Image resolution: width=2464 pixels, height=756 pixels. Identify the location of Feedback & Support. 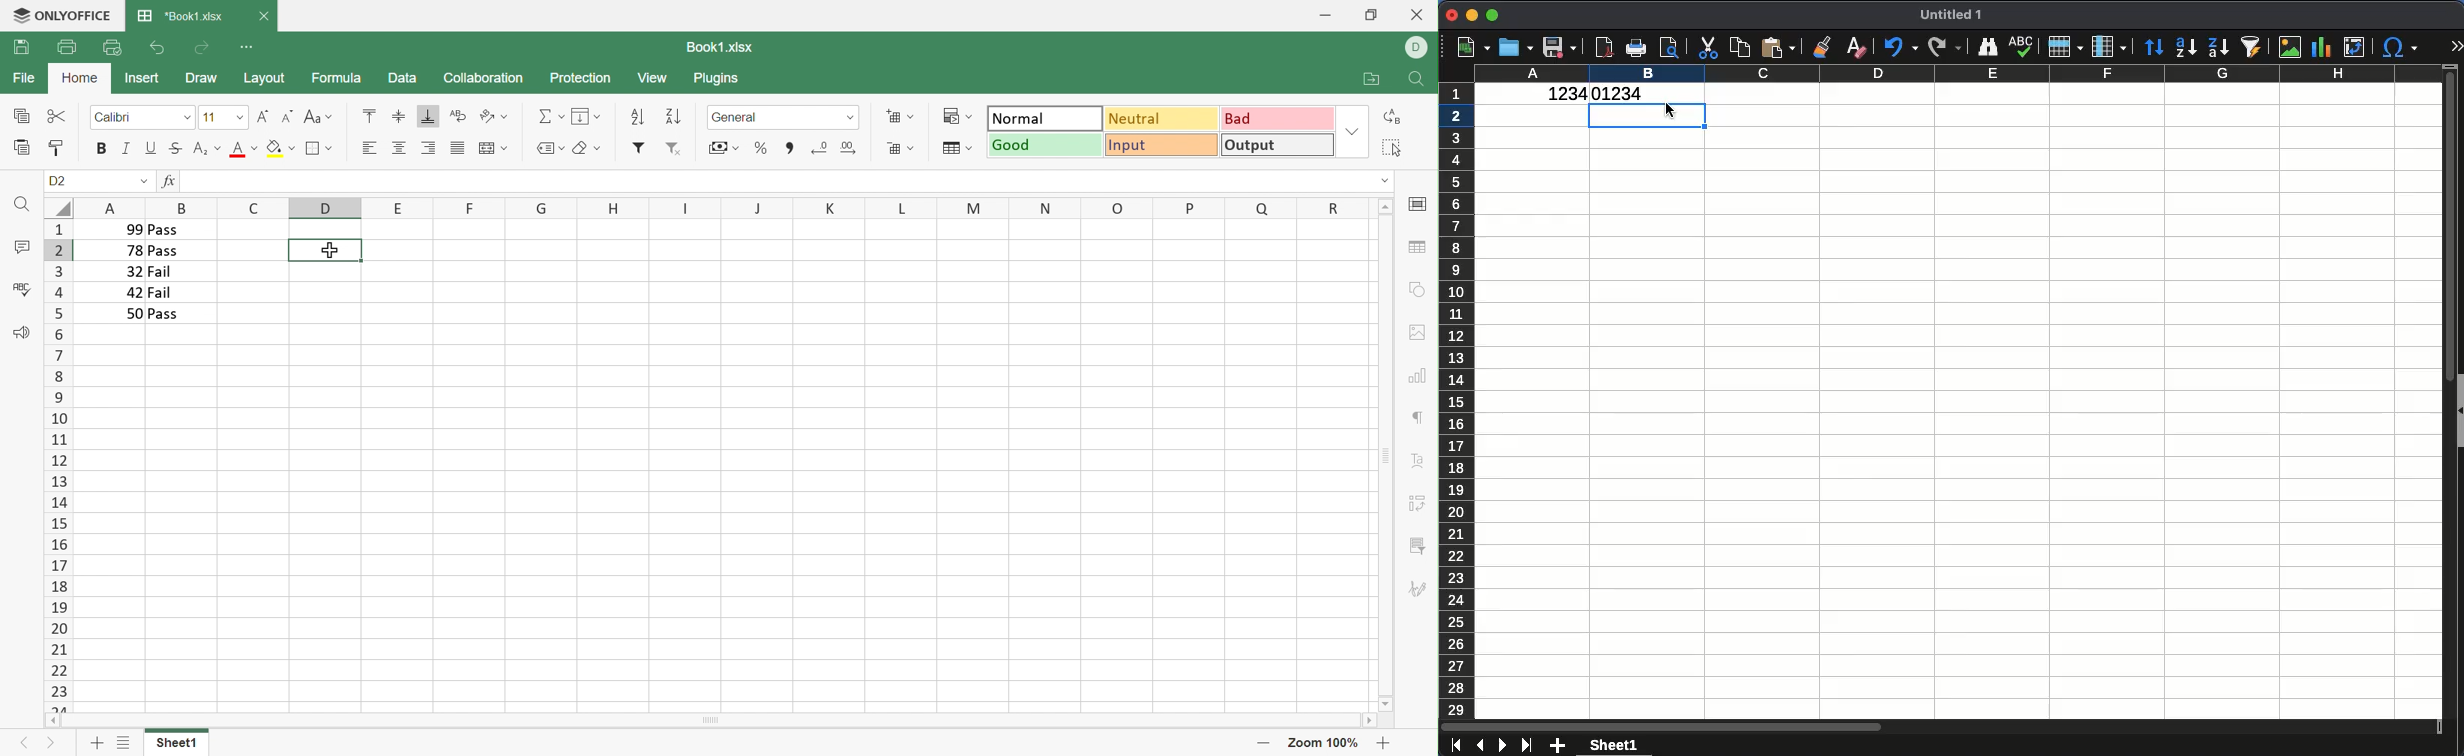
(20, 332).